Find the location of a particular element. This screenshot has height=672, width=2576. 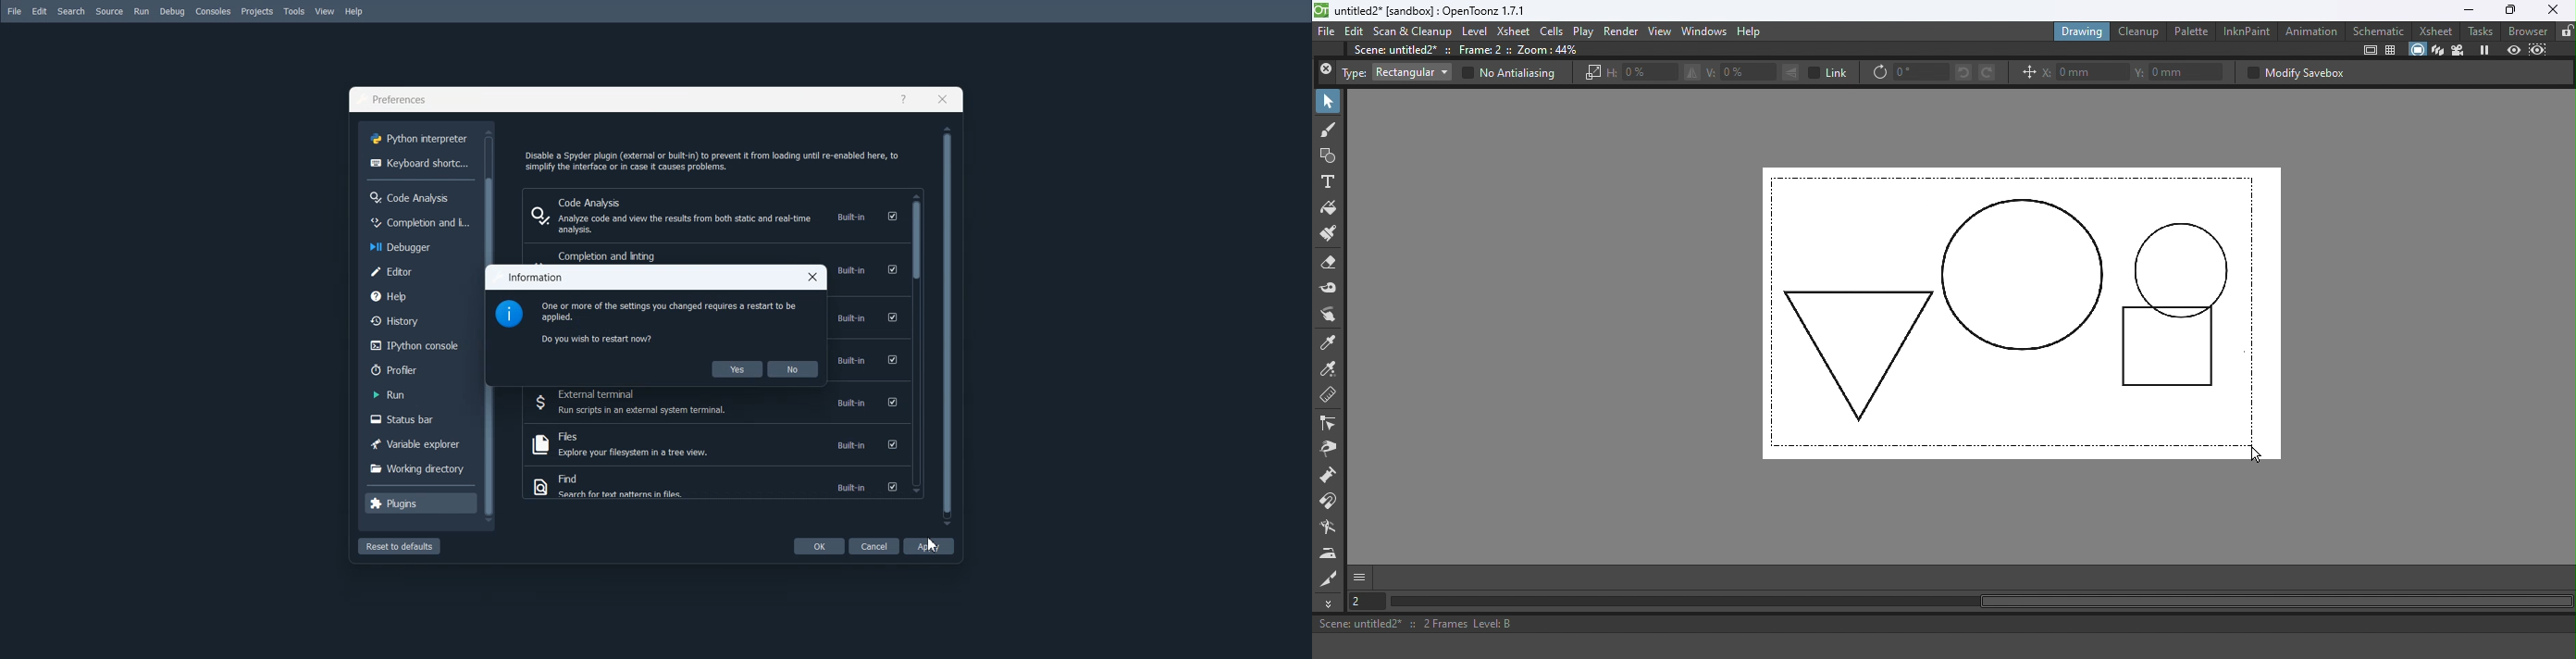

Cancel is located at coordinates (875, 546).